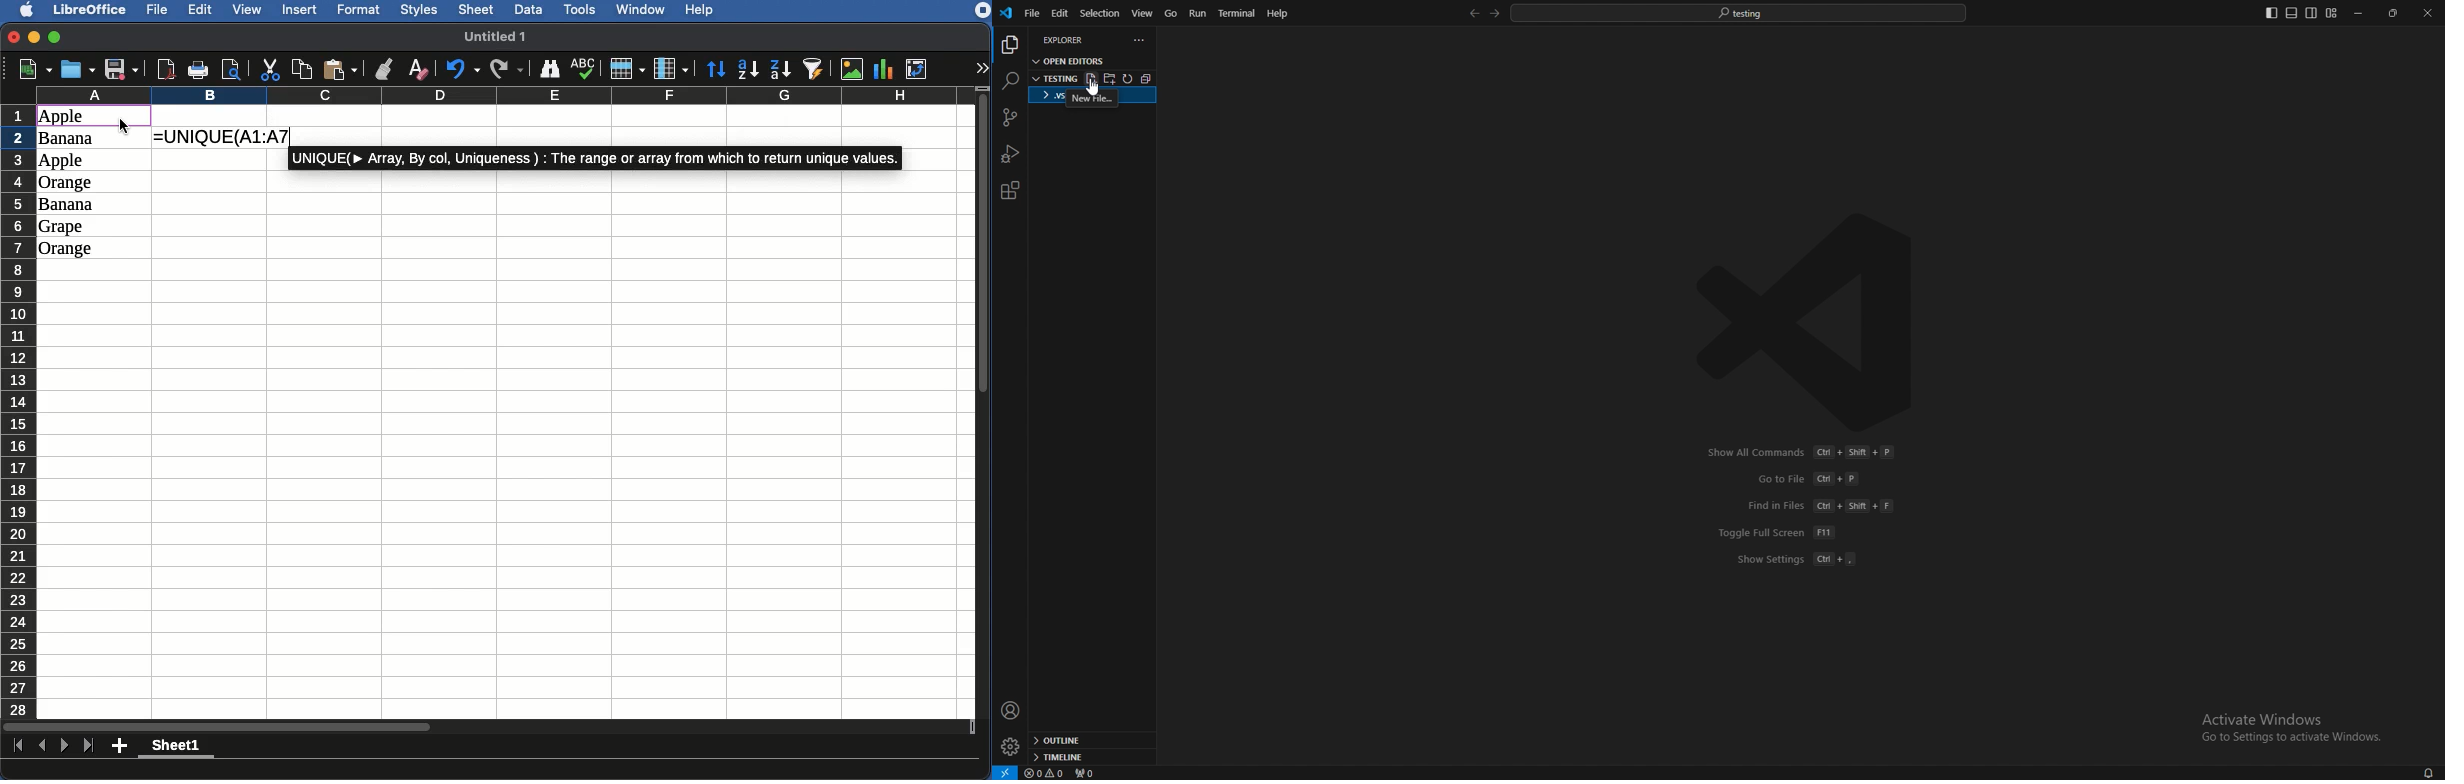 This screenshot has height=784, width=2464. Describe the element at coordinates (201, 11) in the screenshot. I see `Edit` at that location.